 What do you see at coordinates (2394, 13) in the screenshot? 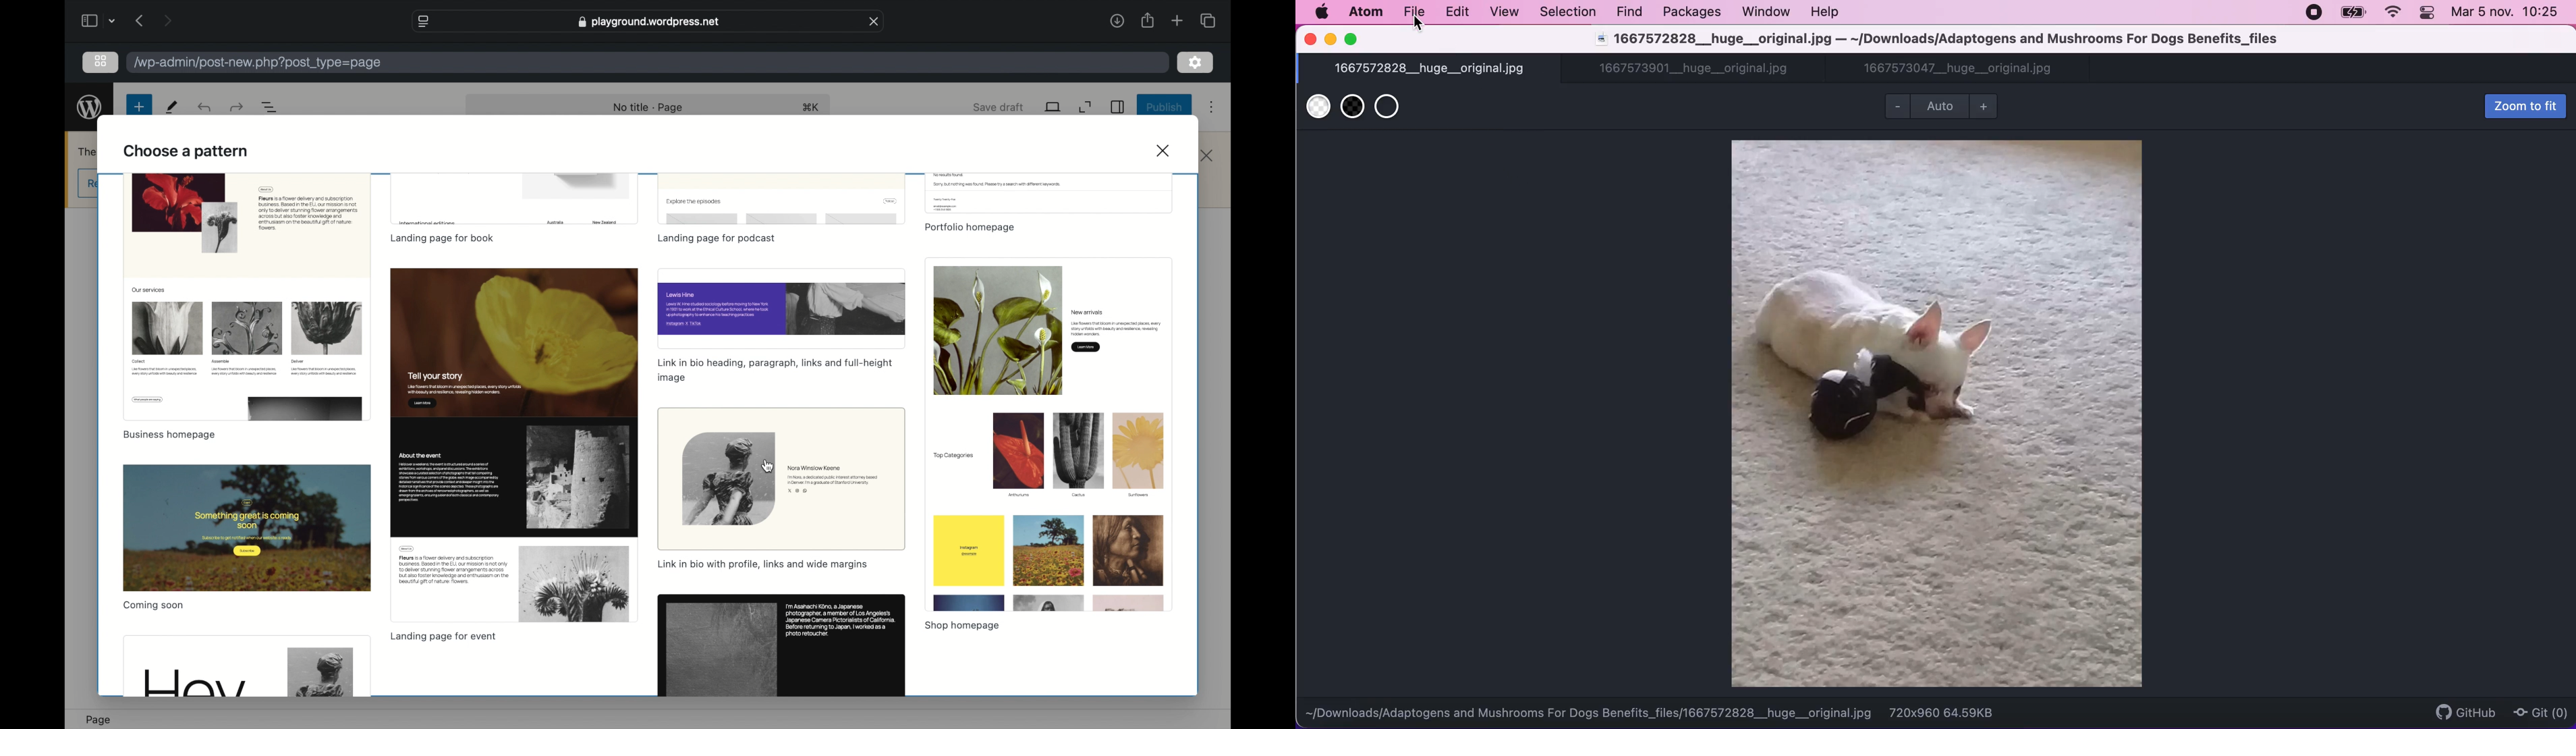
I see `wifi` at bounding box center [2394, 13].